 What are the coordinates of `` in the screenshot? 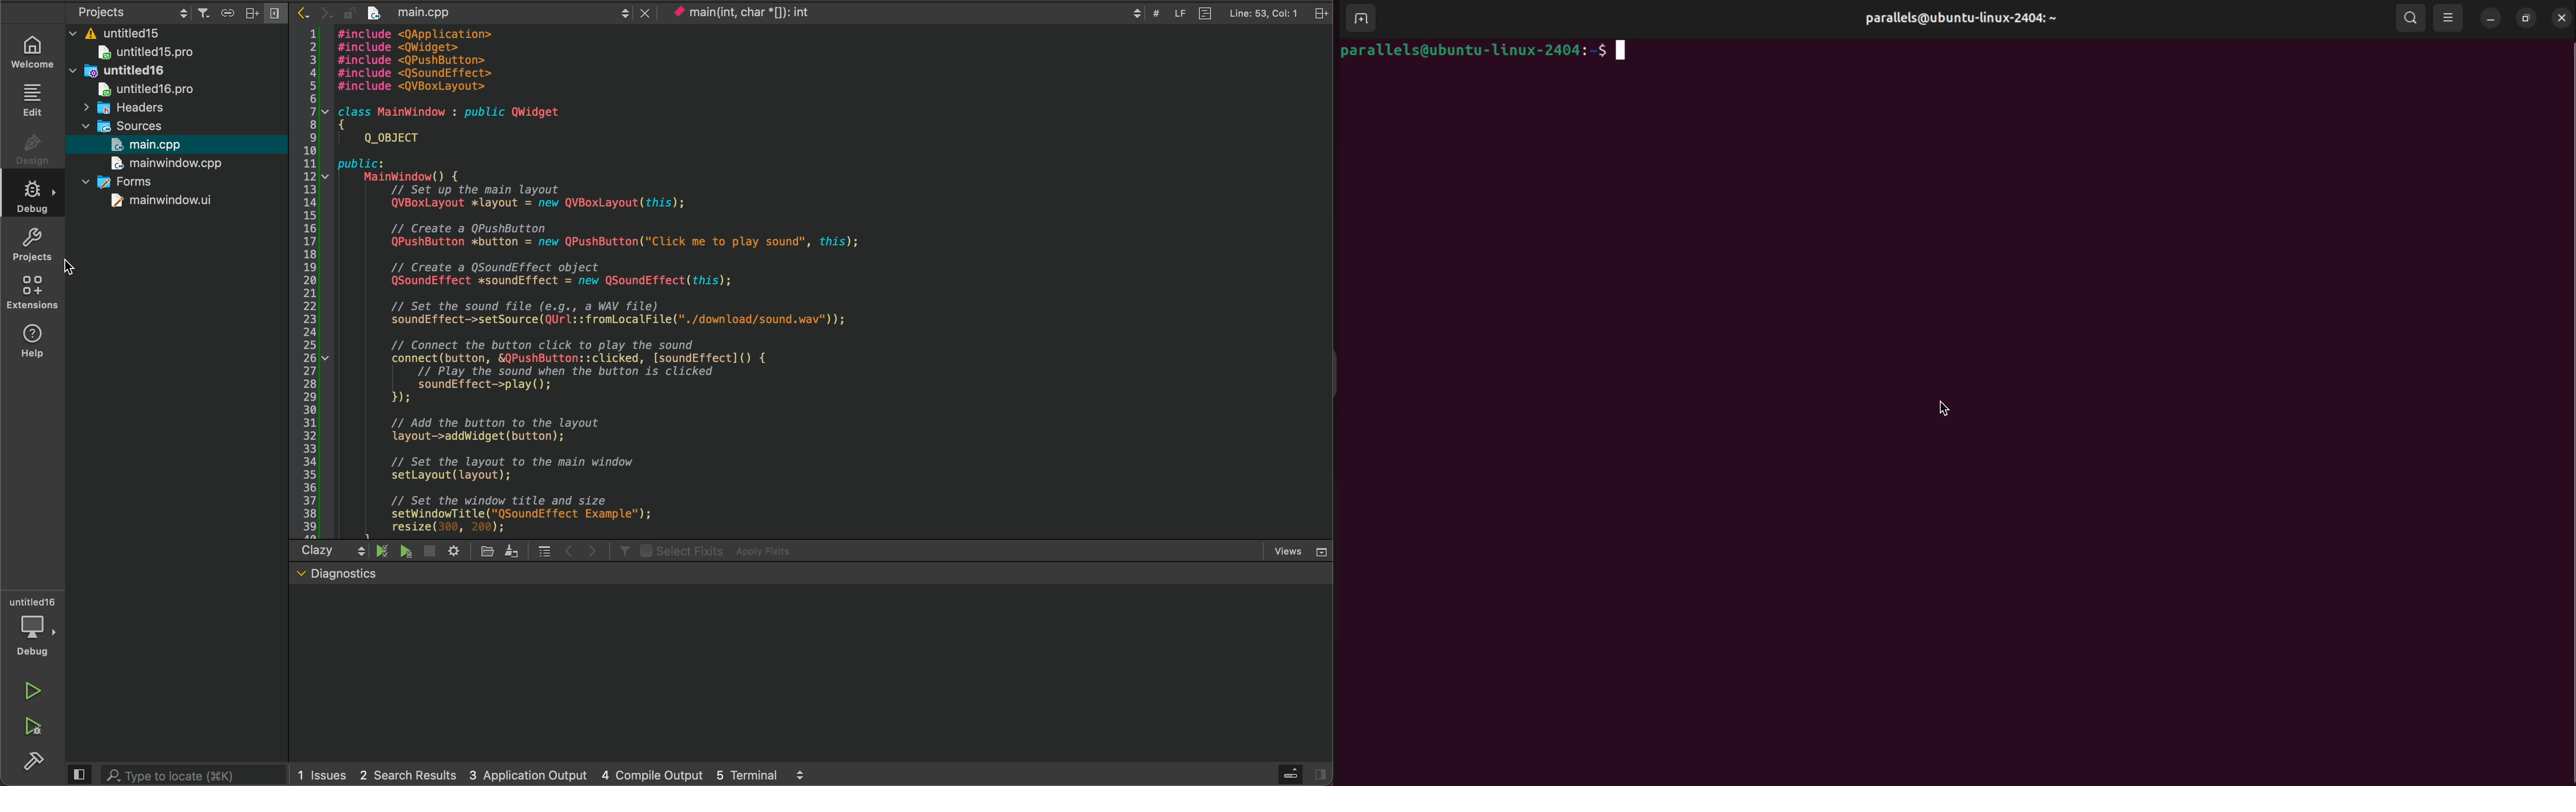 It's located at (127, 124).